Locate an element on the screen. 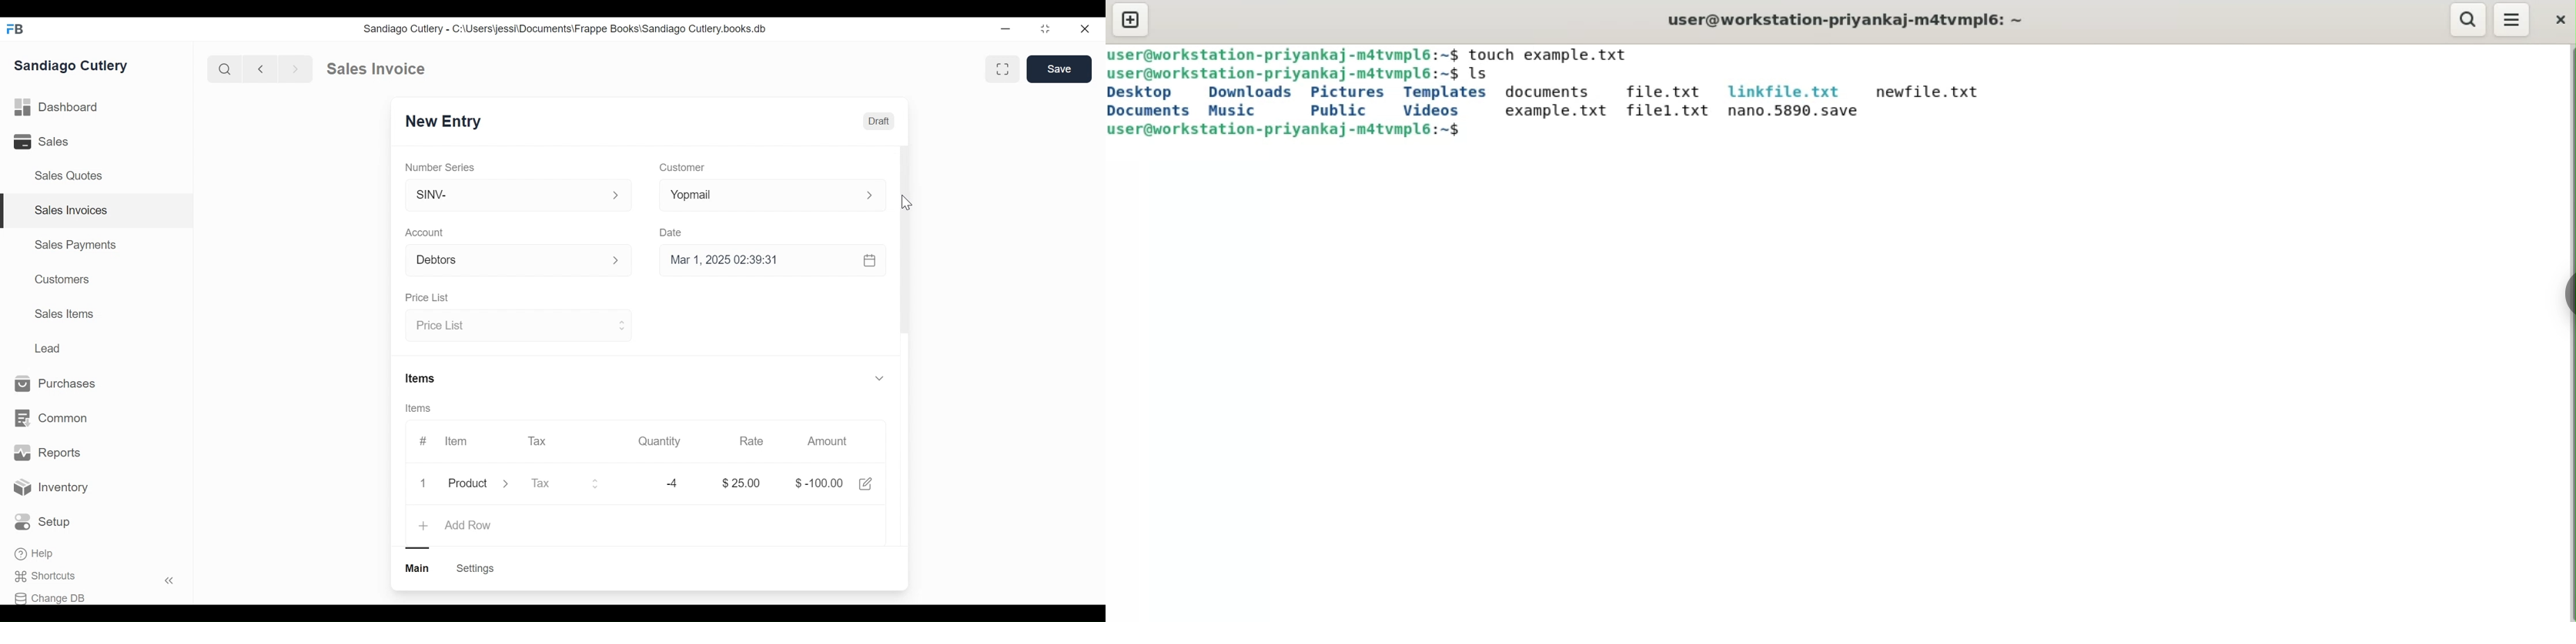 The image size is (2576, 644). Dashboard is located at coordinates (56, 107).